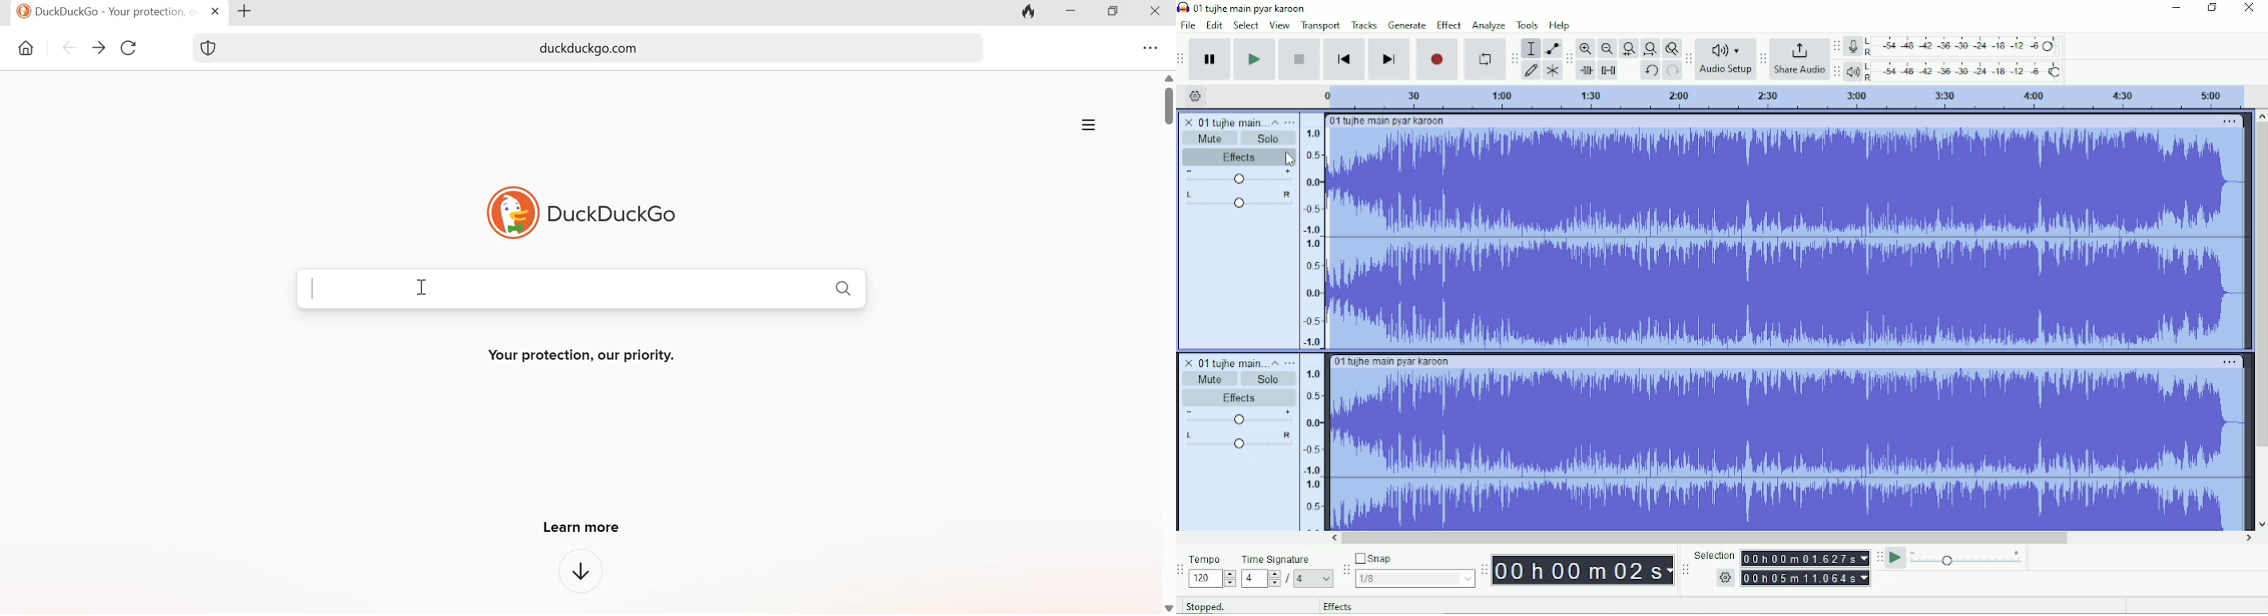 This screenshot has height=616, width=2268. What do you see at coordinates (1551, 70) in the screenshot?
I see `Multi-tool` at bounding box center [1551, 70].